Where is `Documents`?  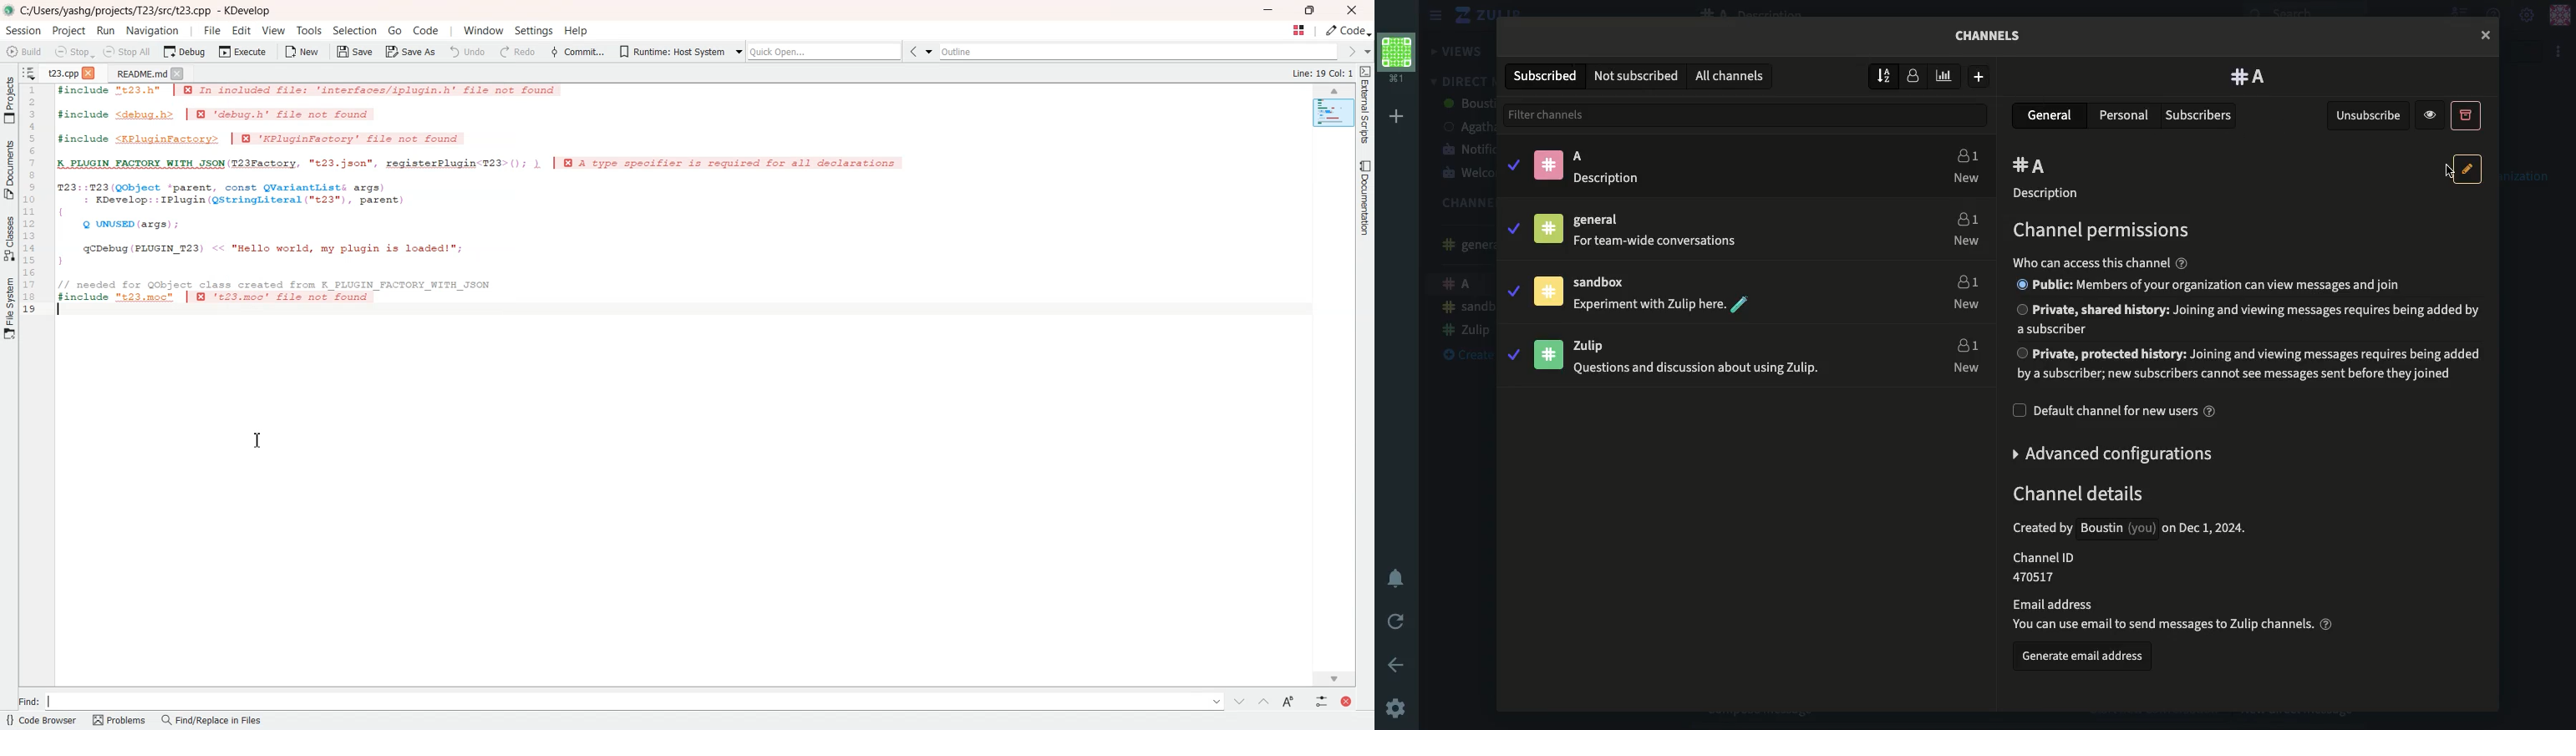
Documents is located at coordinates (9, 170).